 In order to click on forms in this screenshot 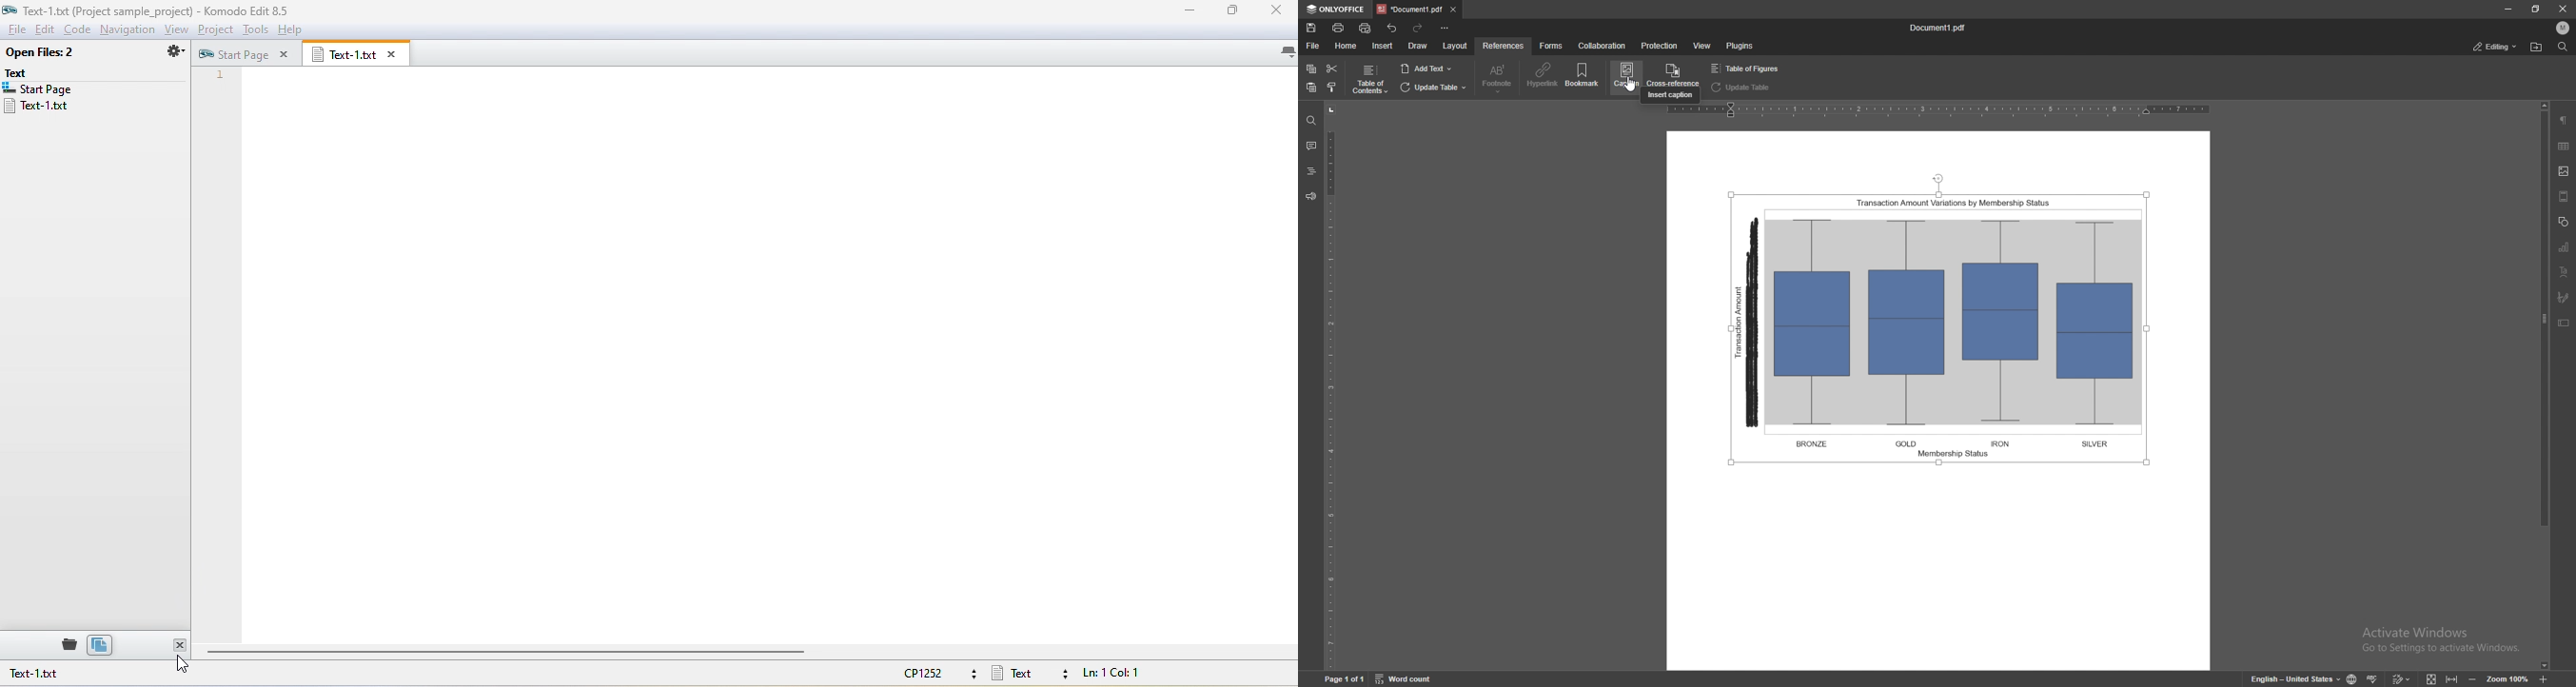, I will do `click(1552, 46)`.